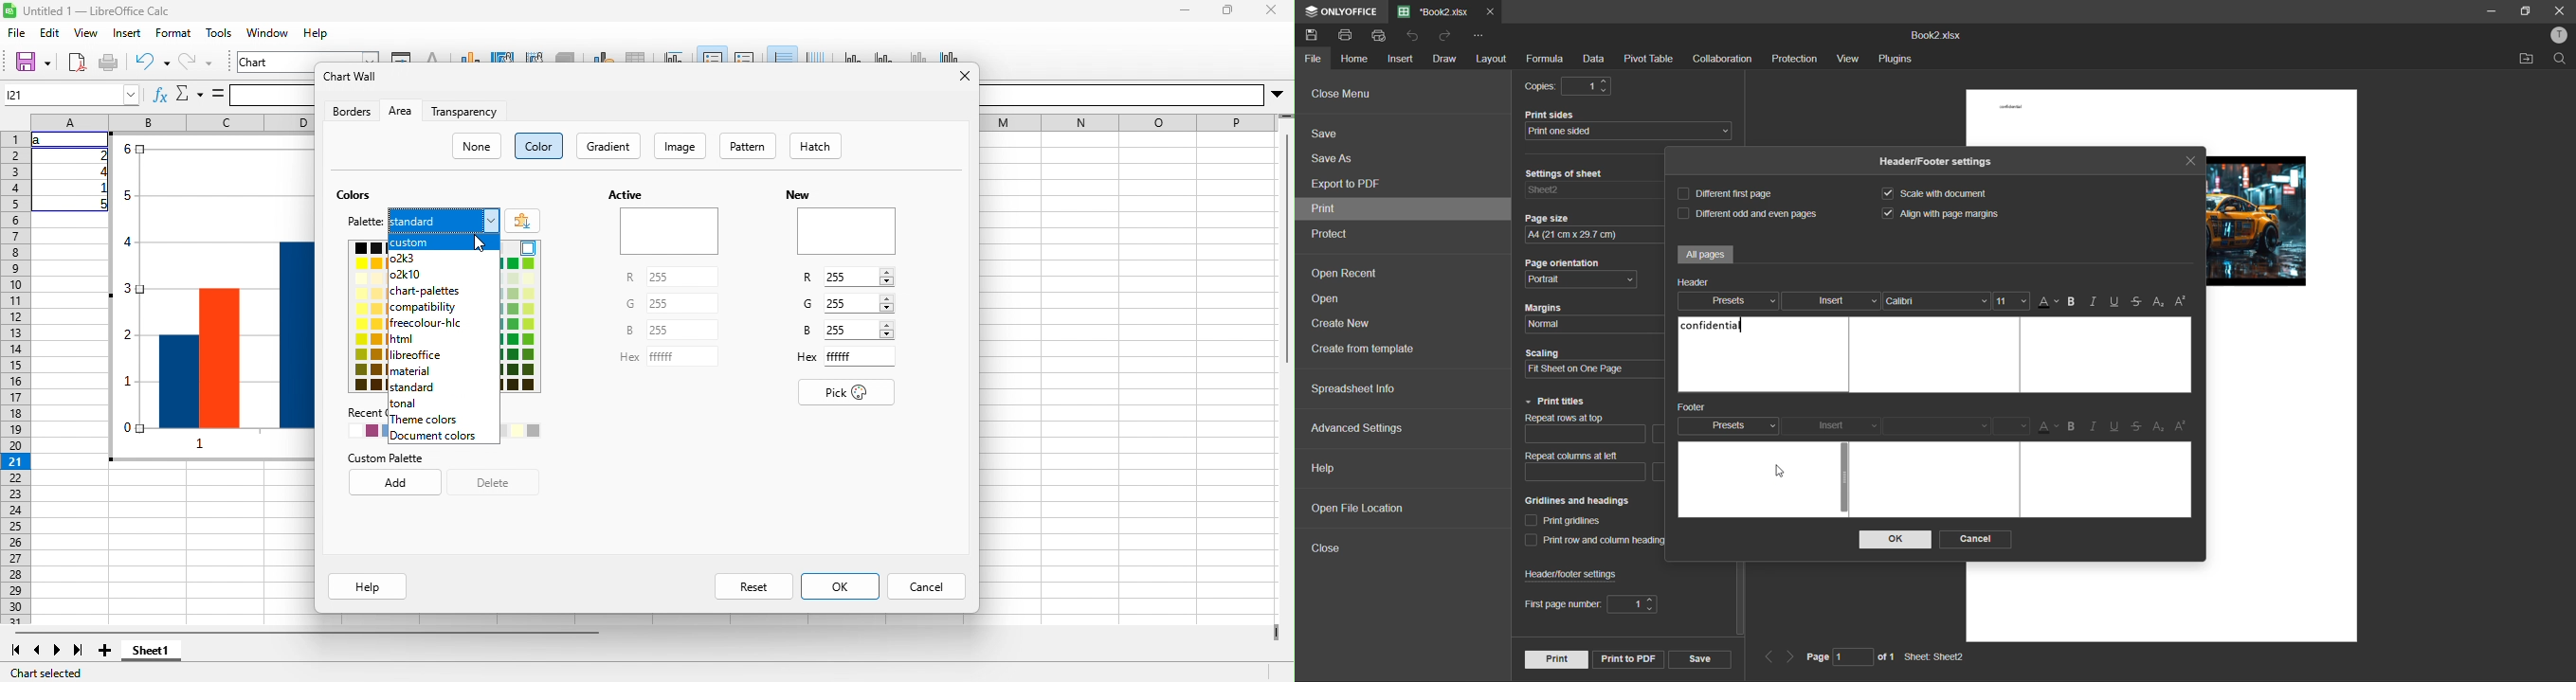 Image resolution: width=2576 pixels, height=700 pixels. I want to click on insert, so click(1831, 427).